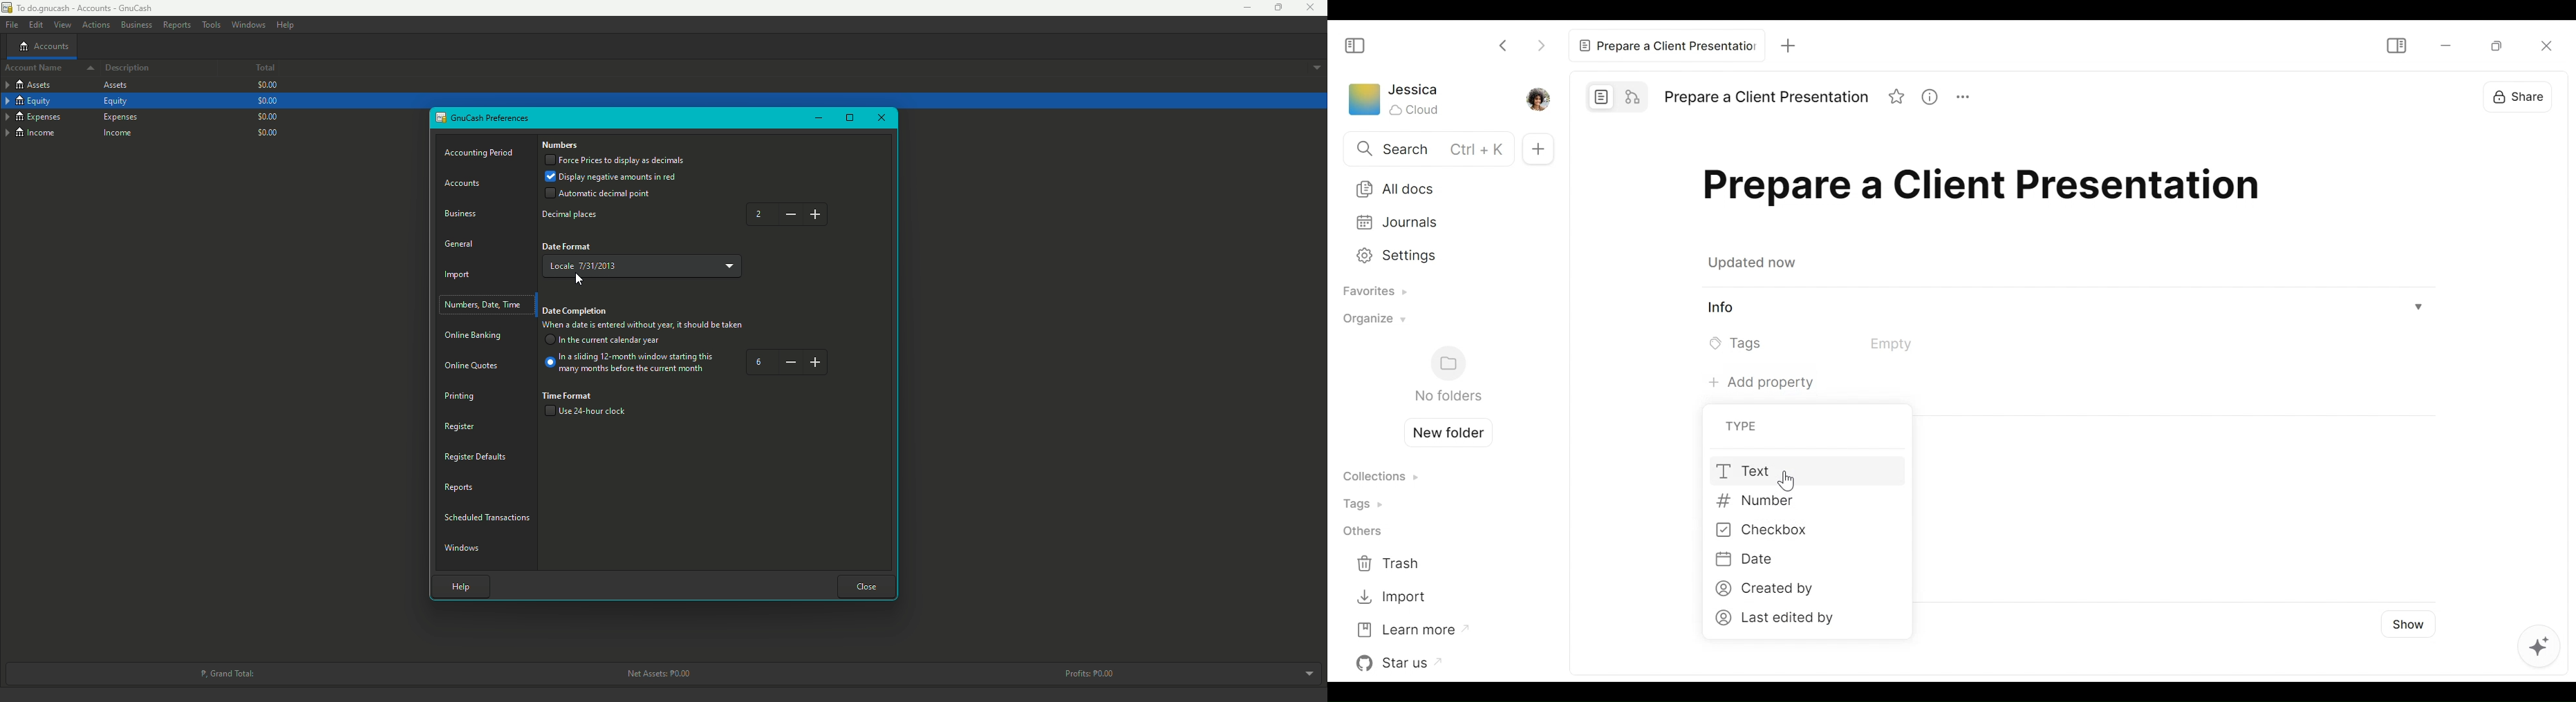  What do you see at coordinates (1370, 292) in the screenshot?
I see `Favorites` at bounding box center [1370, 292].